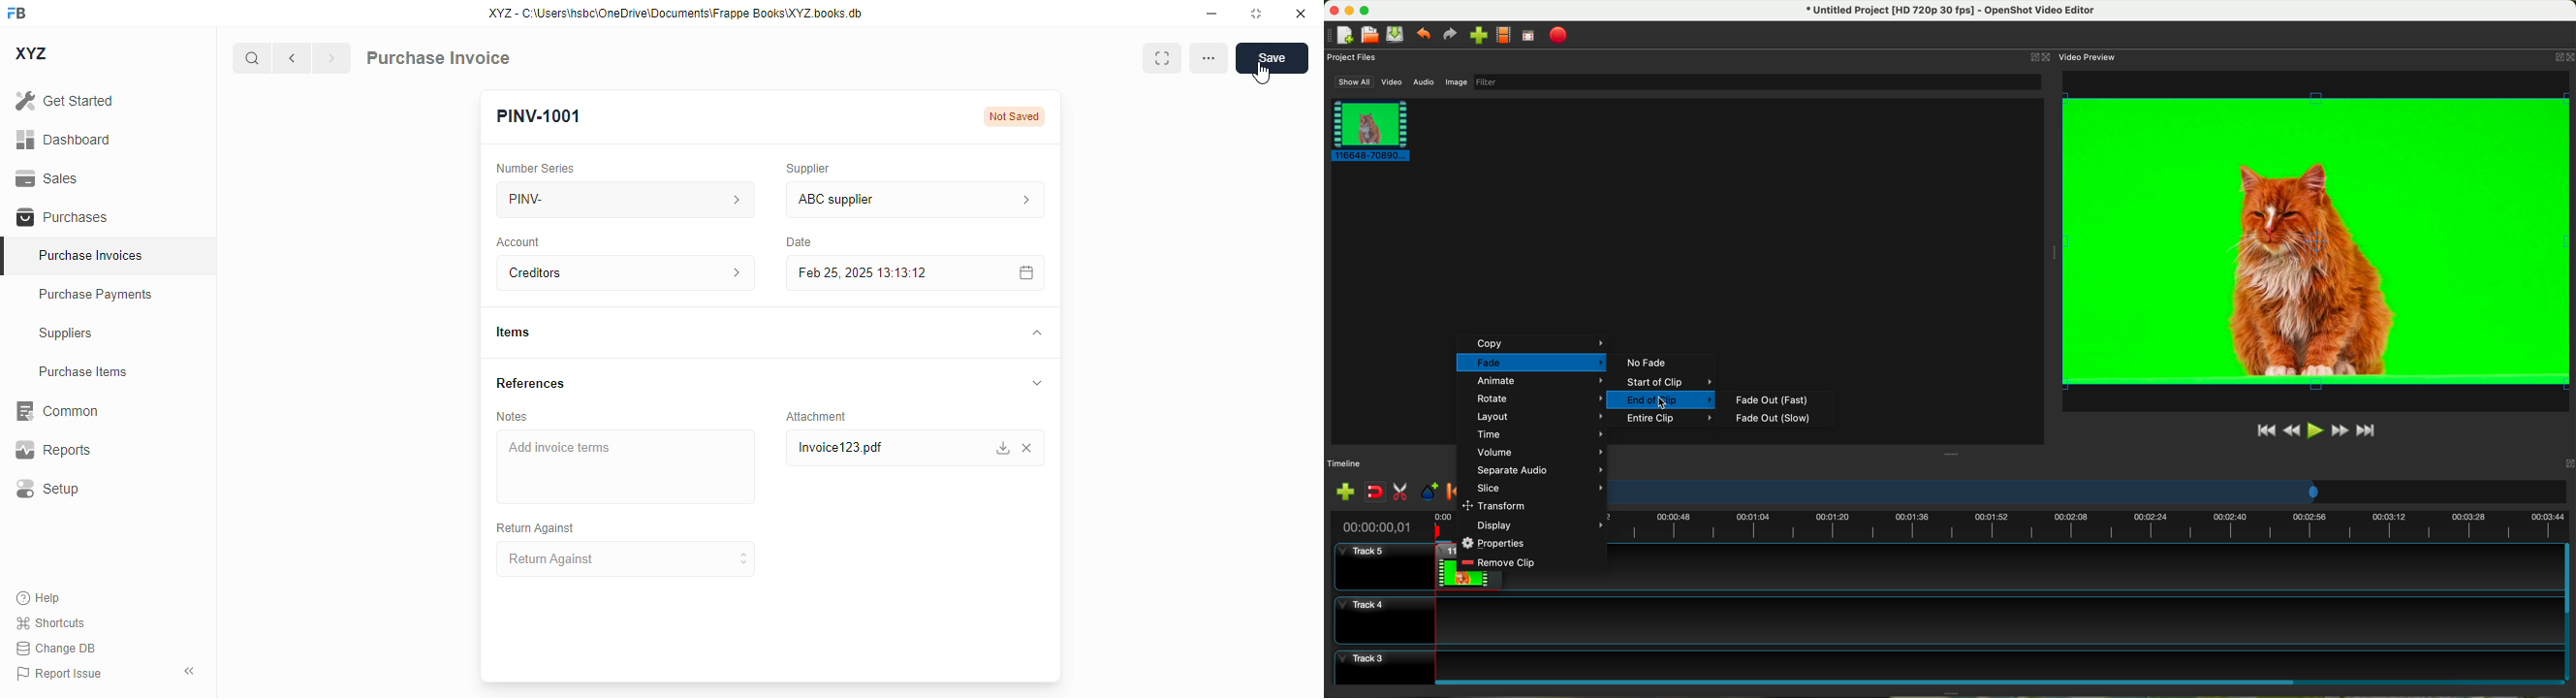 The width and height of the screenshot is (2576, 700). Describe the element at coordinates (1503, 35) in the screenshot. I see `choose profile` at that location.